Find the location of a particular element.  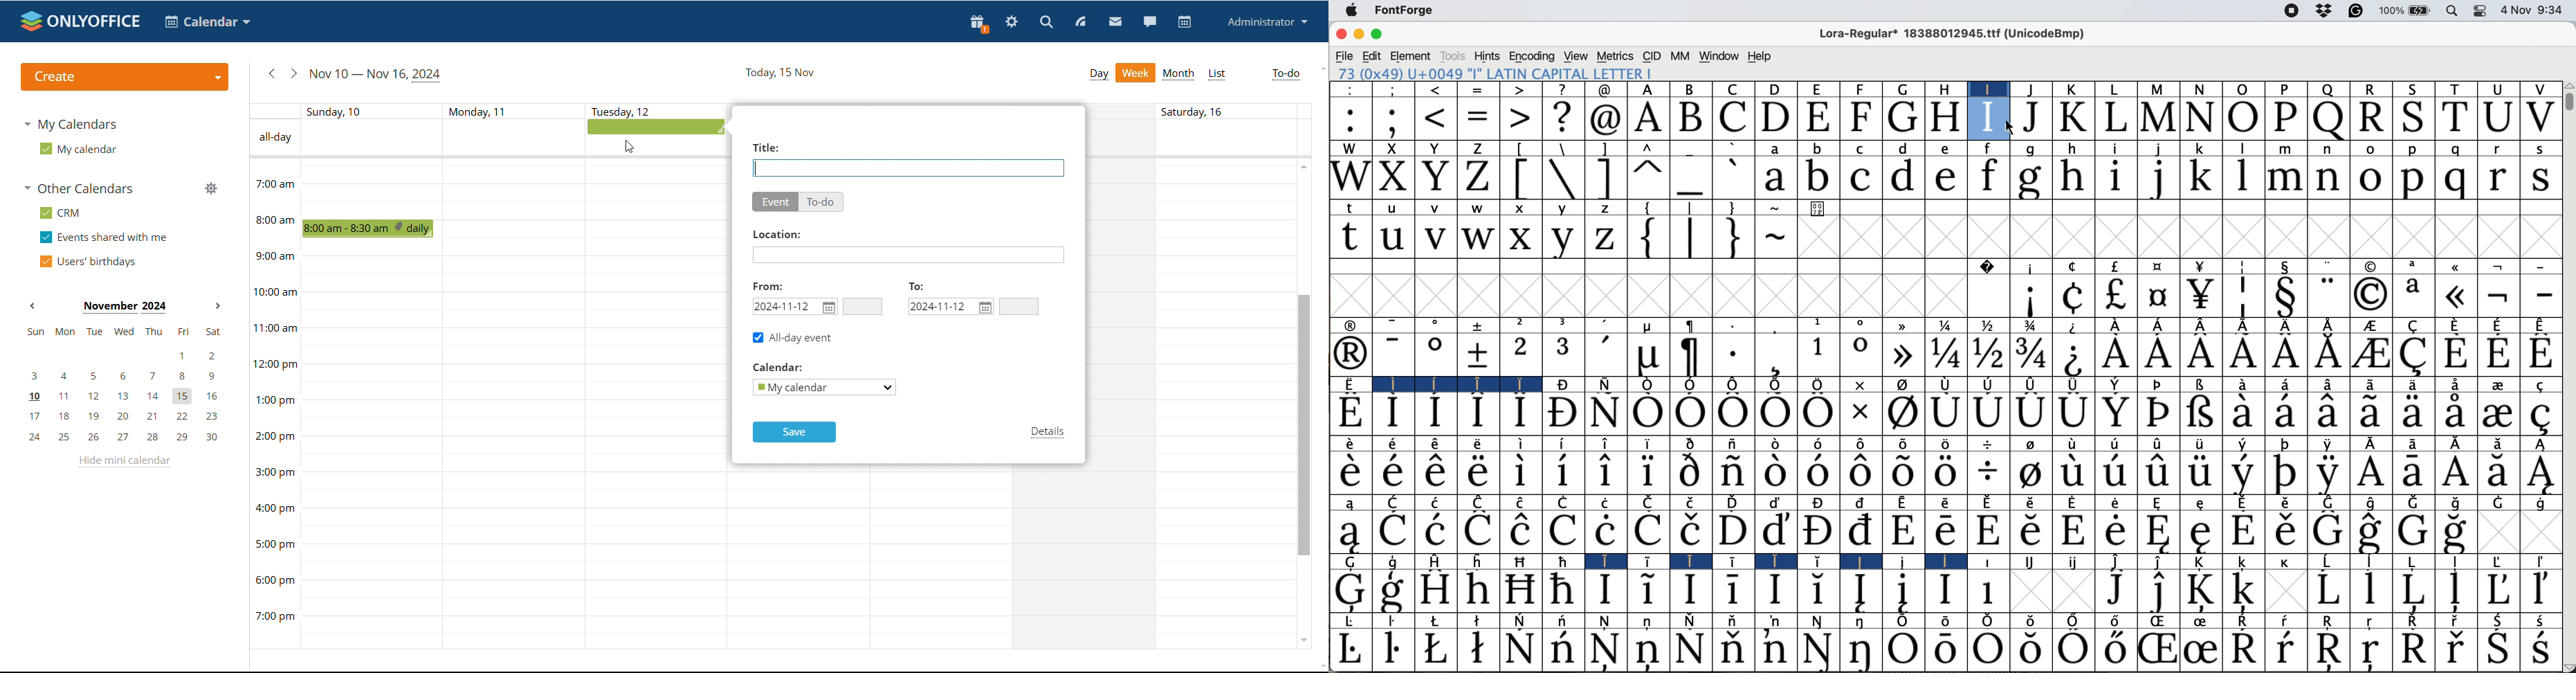

scroll up is located at coordinates (1320, 67).